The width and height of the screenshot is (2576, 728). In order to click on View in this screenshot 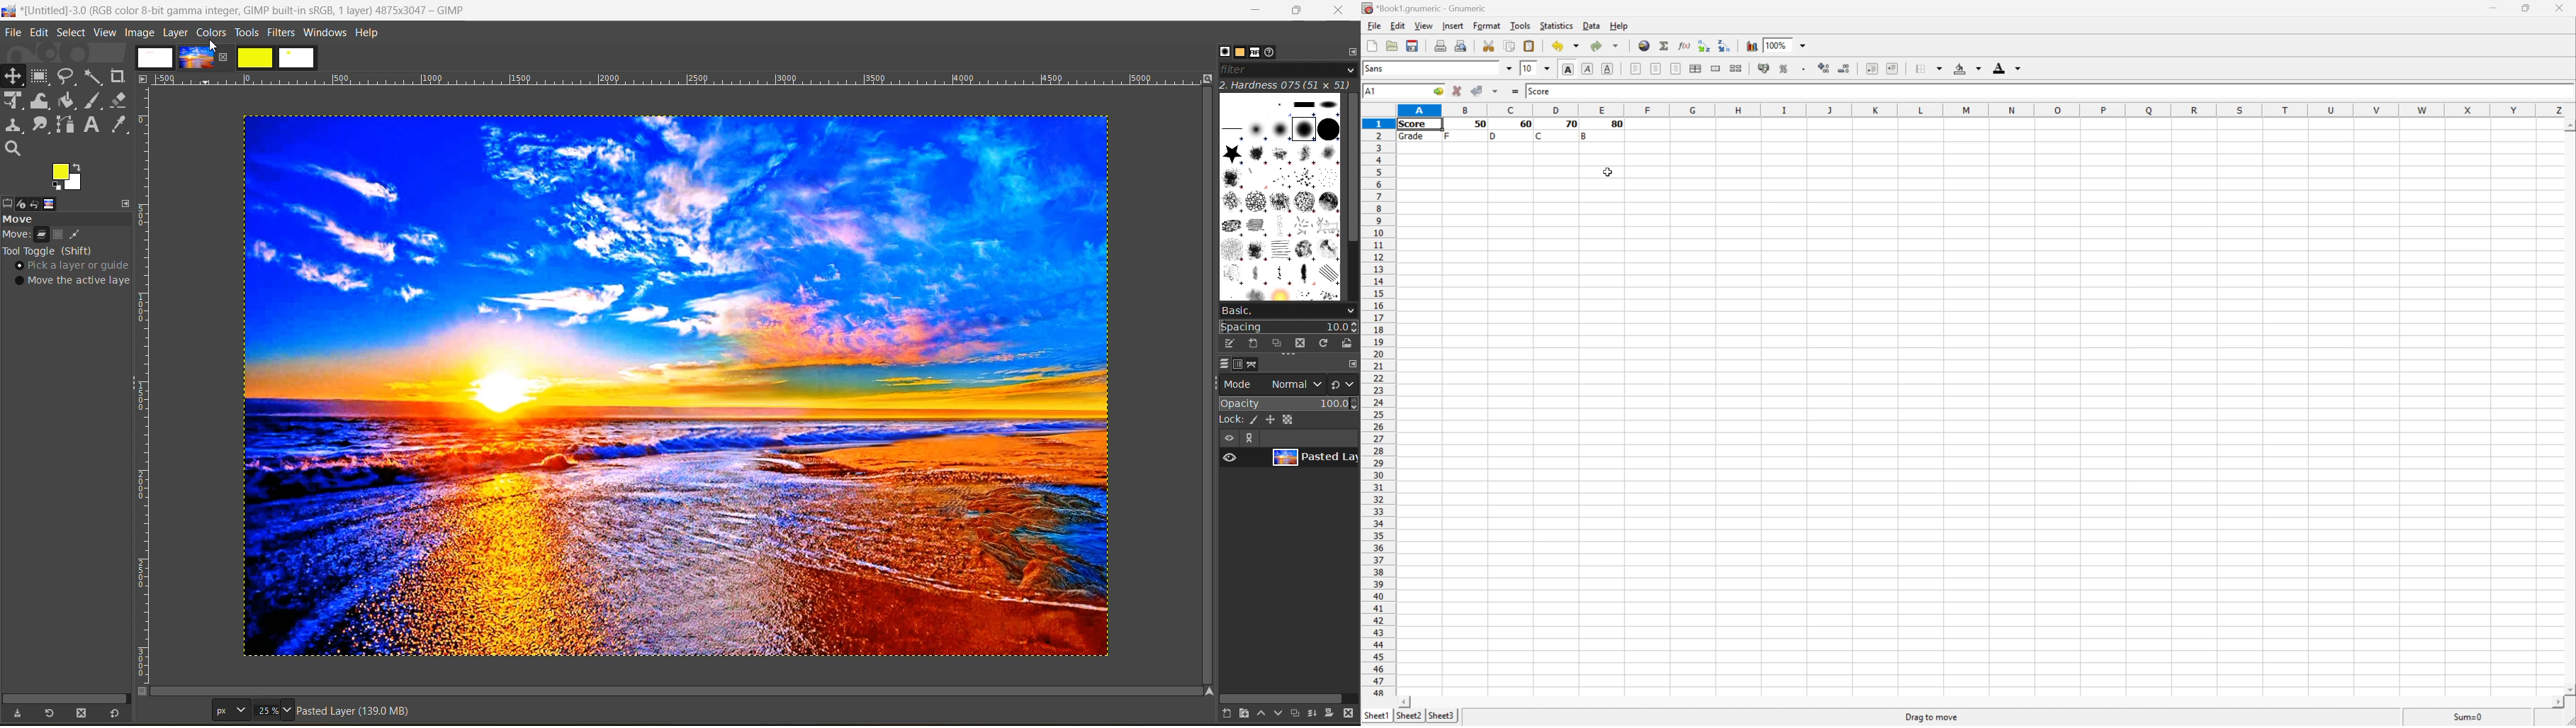, I will do `click(1423, 25)`.